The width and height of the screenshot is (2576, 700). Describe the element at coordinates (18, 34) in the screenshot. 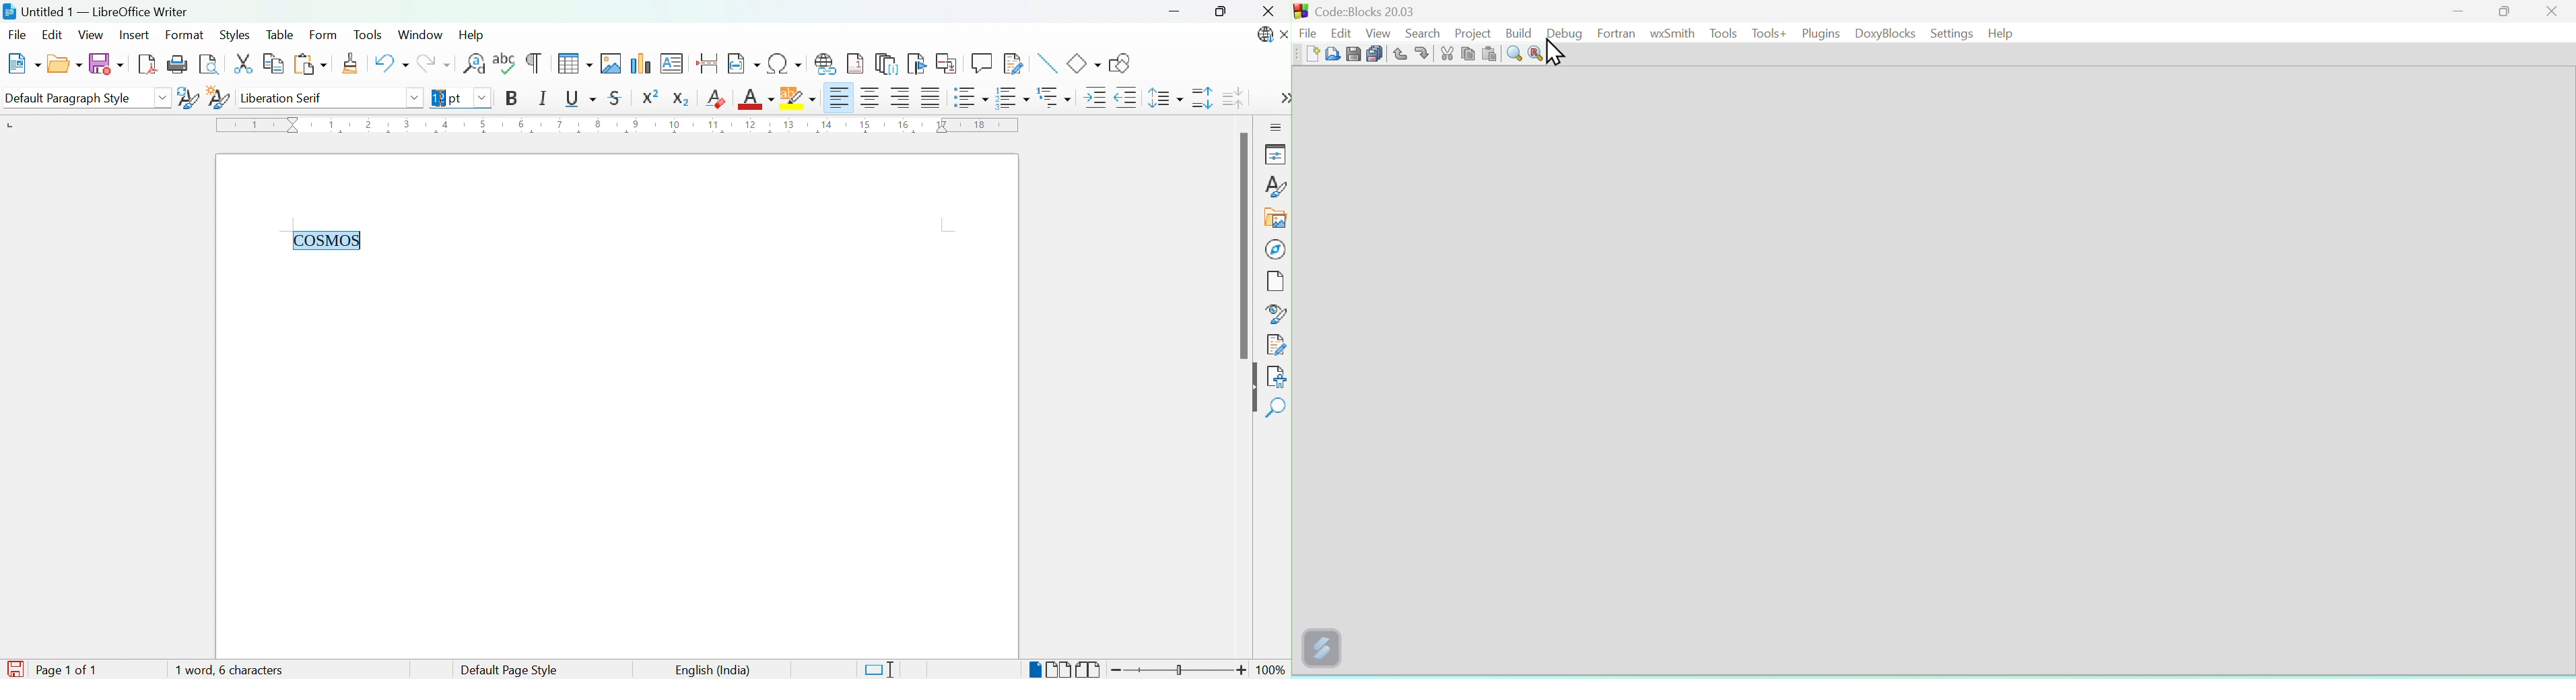

I see `File` at that location.